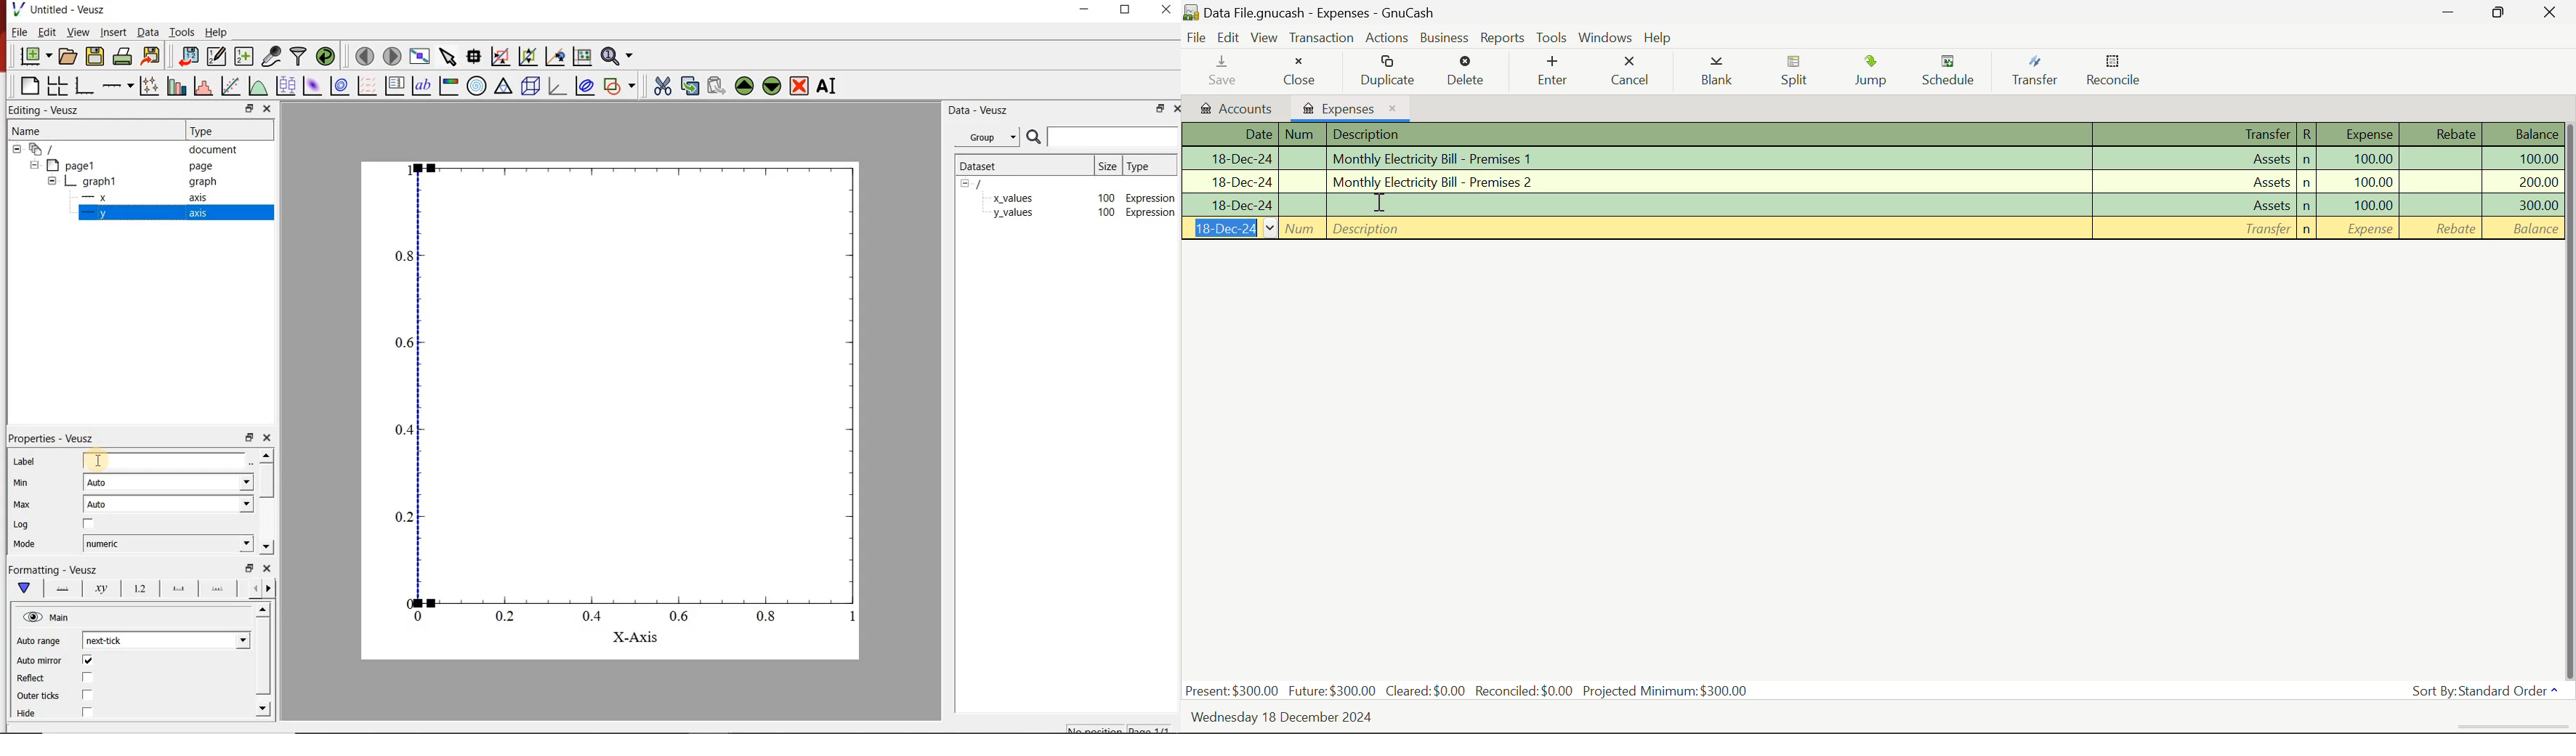  What do you see at coordinates (1552, 71) in the screenshot?
I see `Enter` at bounding box center [1552, 71].